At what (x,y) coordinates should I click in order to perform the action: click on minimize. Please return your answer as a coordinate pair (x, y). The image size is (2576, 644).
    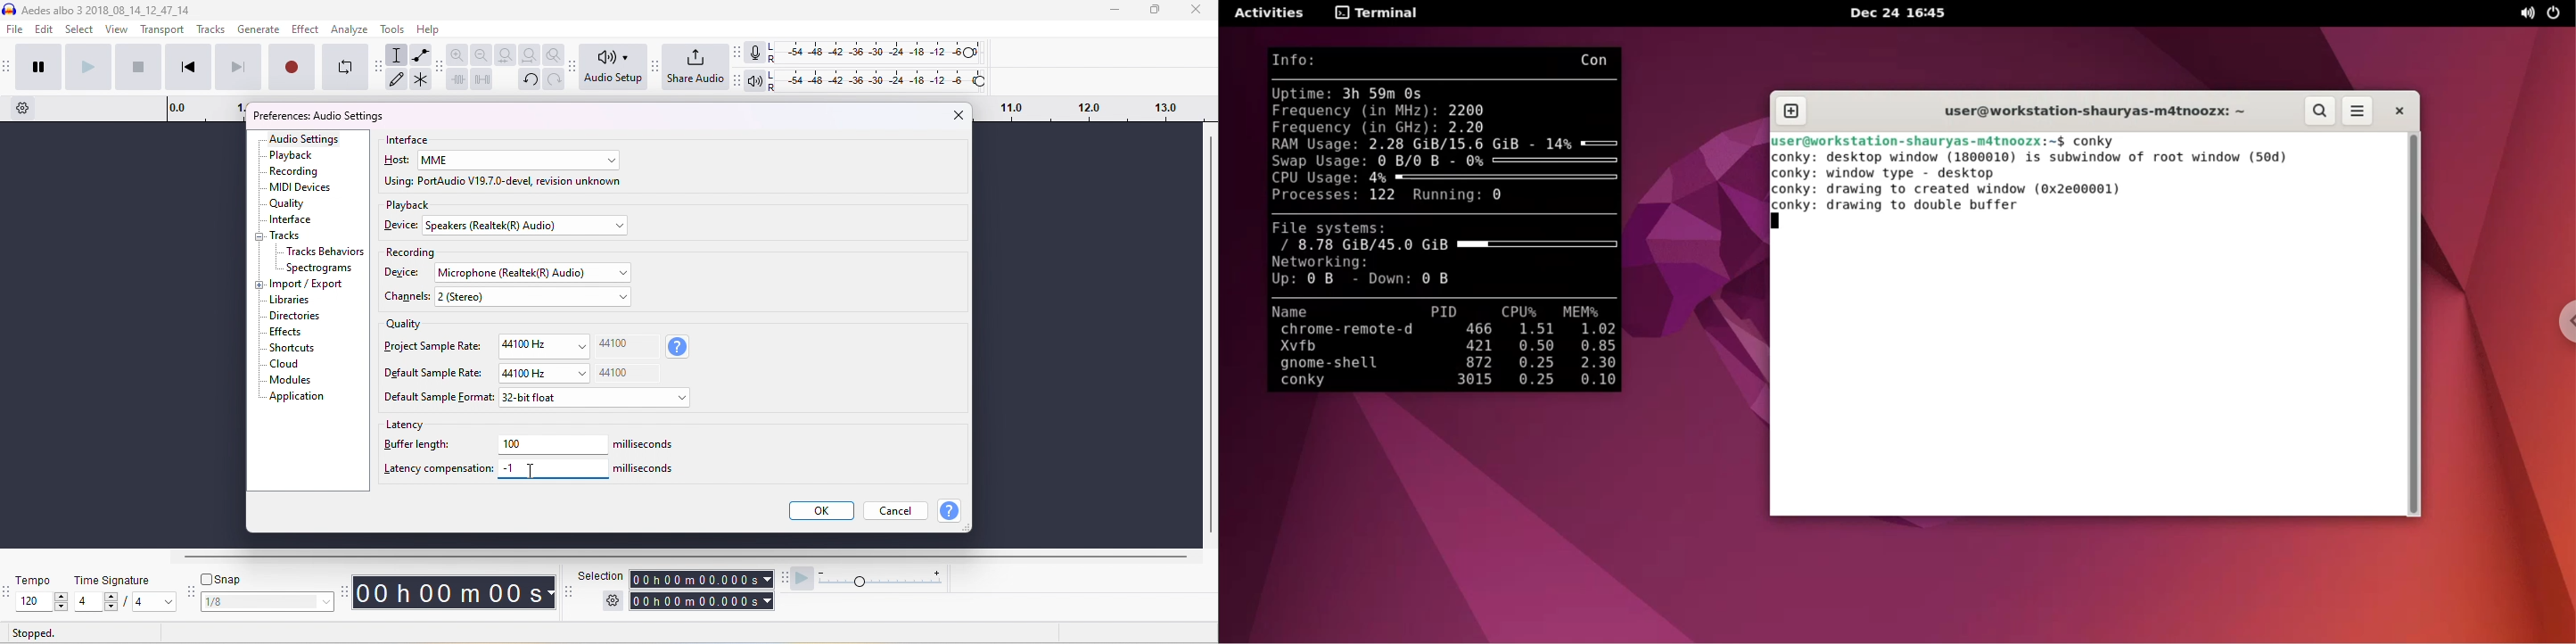
    Looking at the image, I should click on (1112, 11).